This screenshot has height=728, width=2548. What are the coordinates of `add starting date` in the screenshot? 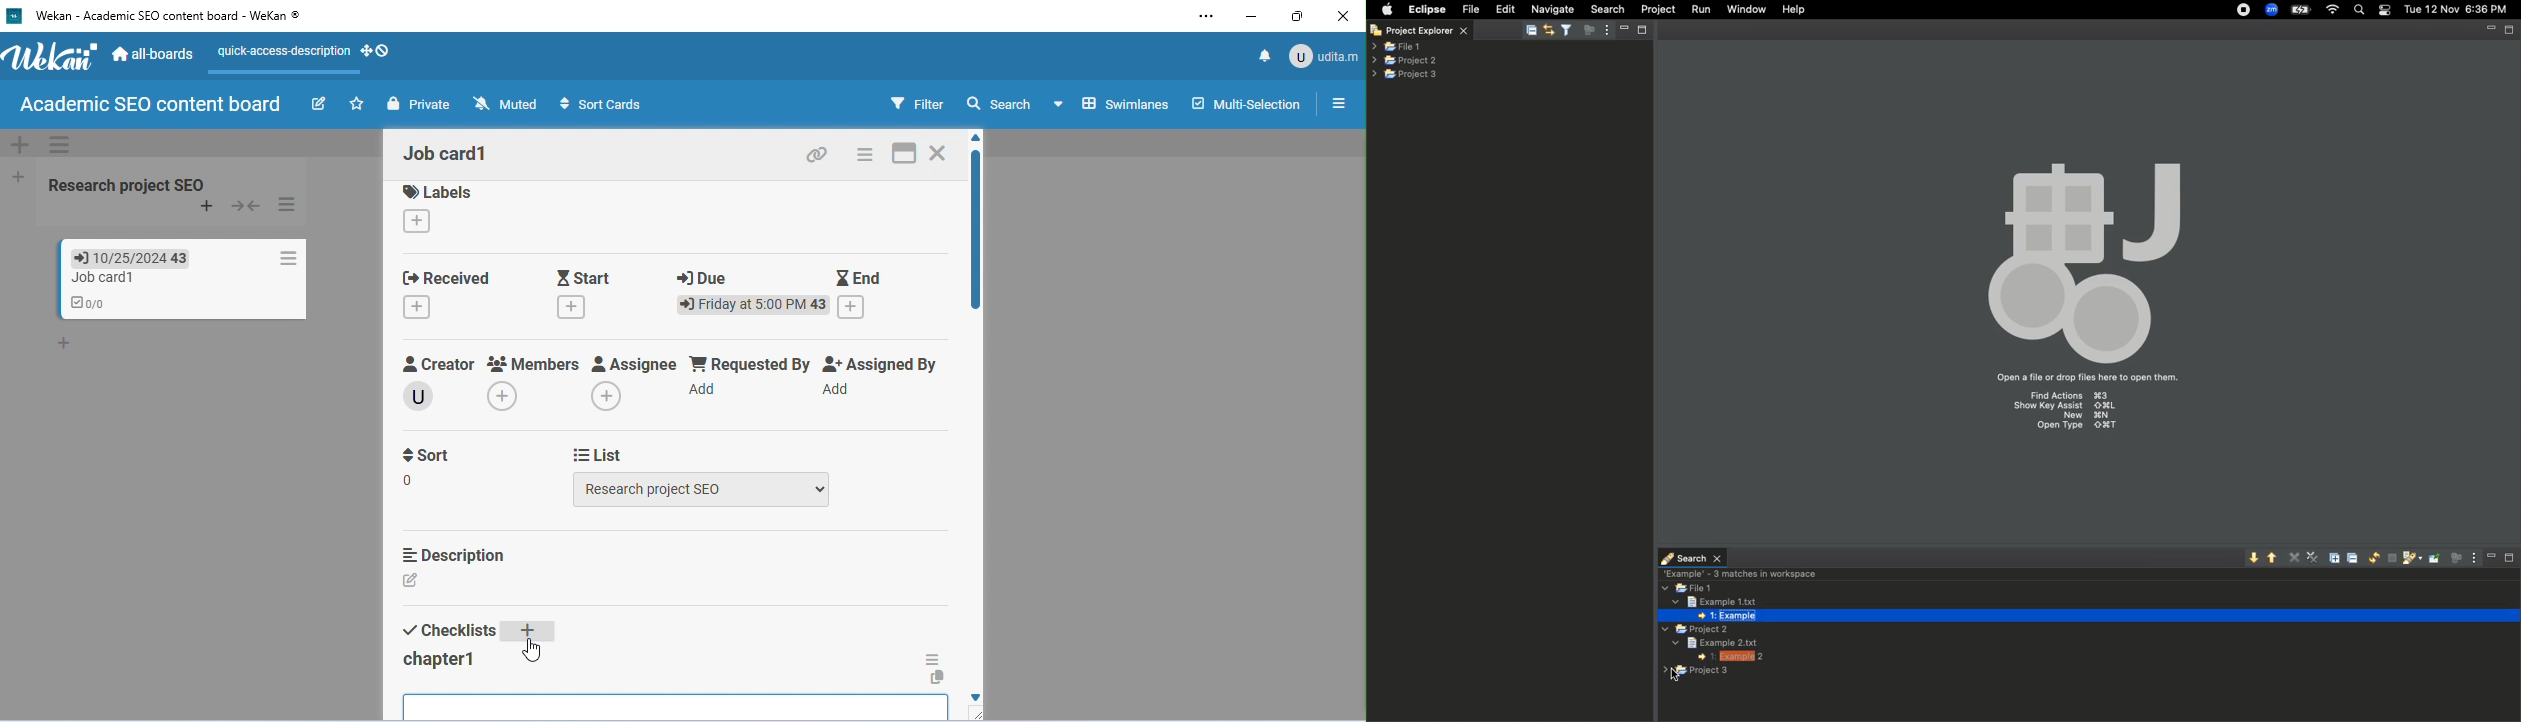 It's located at (573, 309).